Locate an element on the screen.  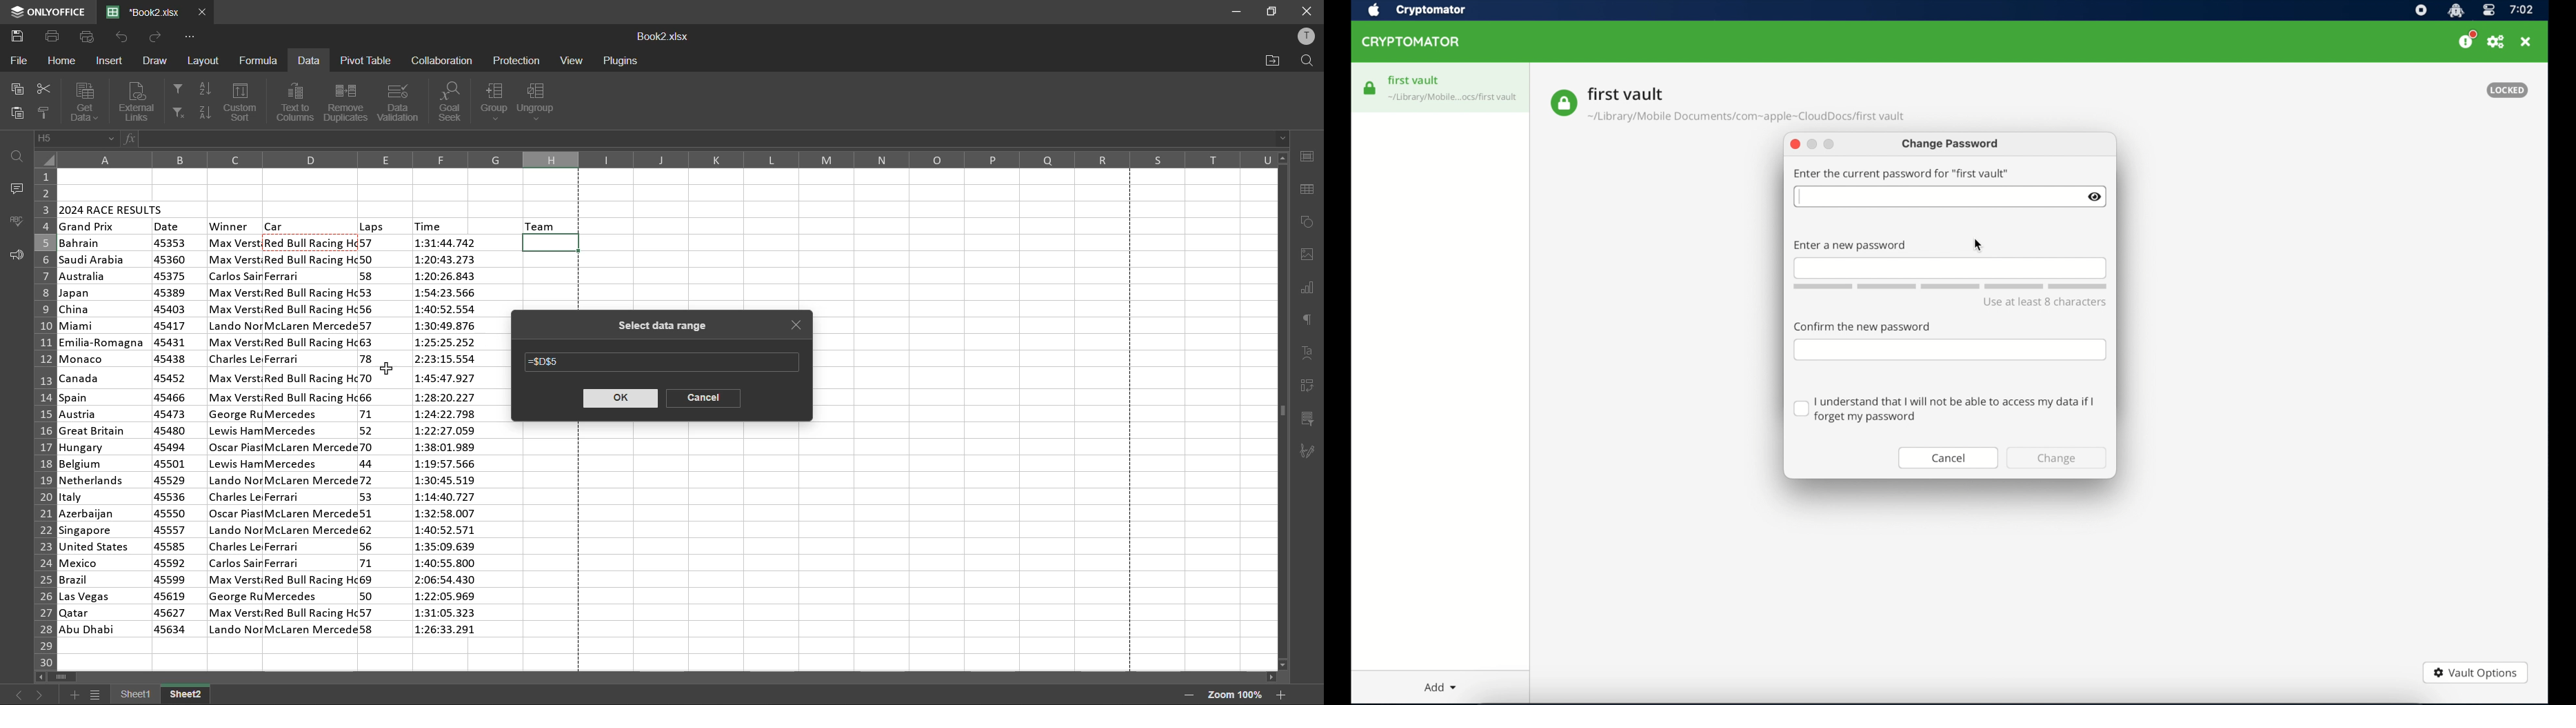
vault icon is located at coordinates (1454, 99).